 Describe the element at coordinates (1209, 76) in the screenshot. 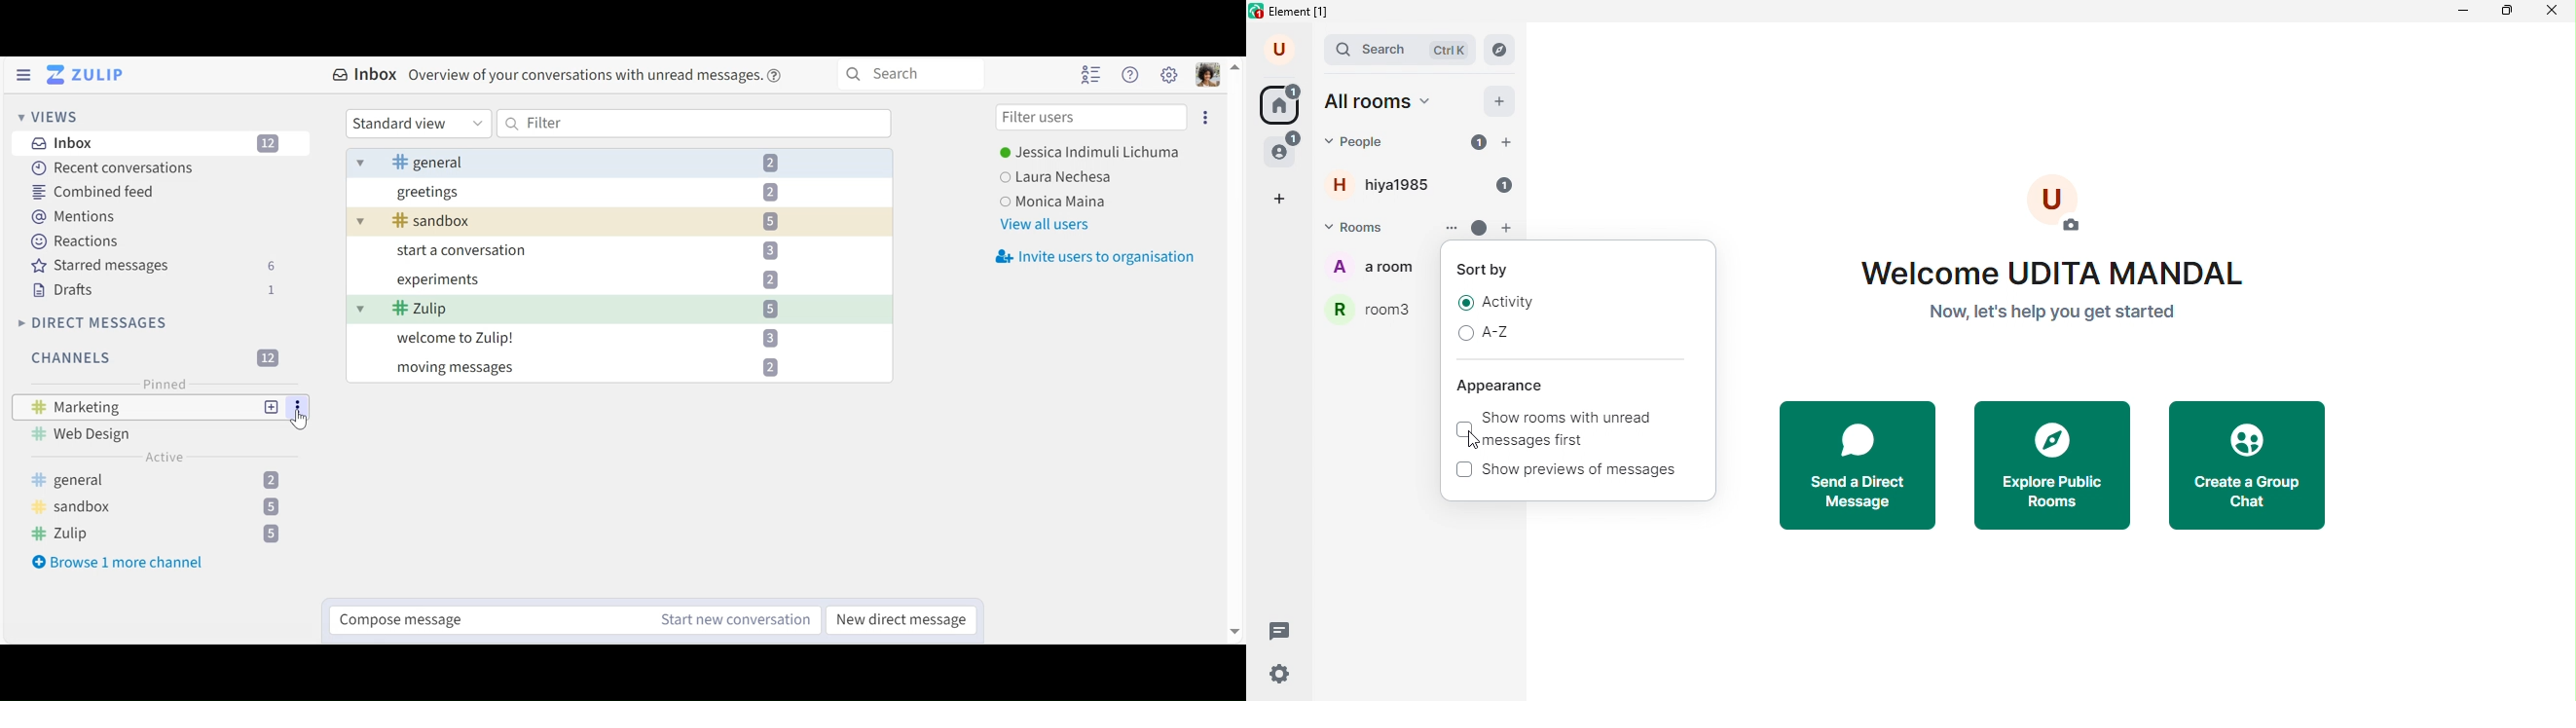

I see `Personal menu` at that location.